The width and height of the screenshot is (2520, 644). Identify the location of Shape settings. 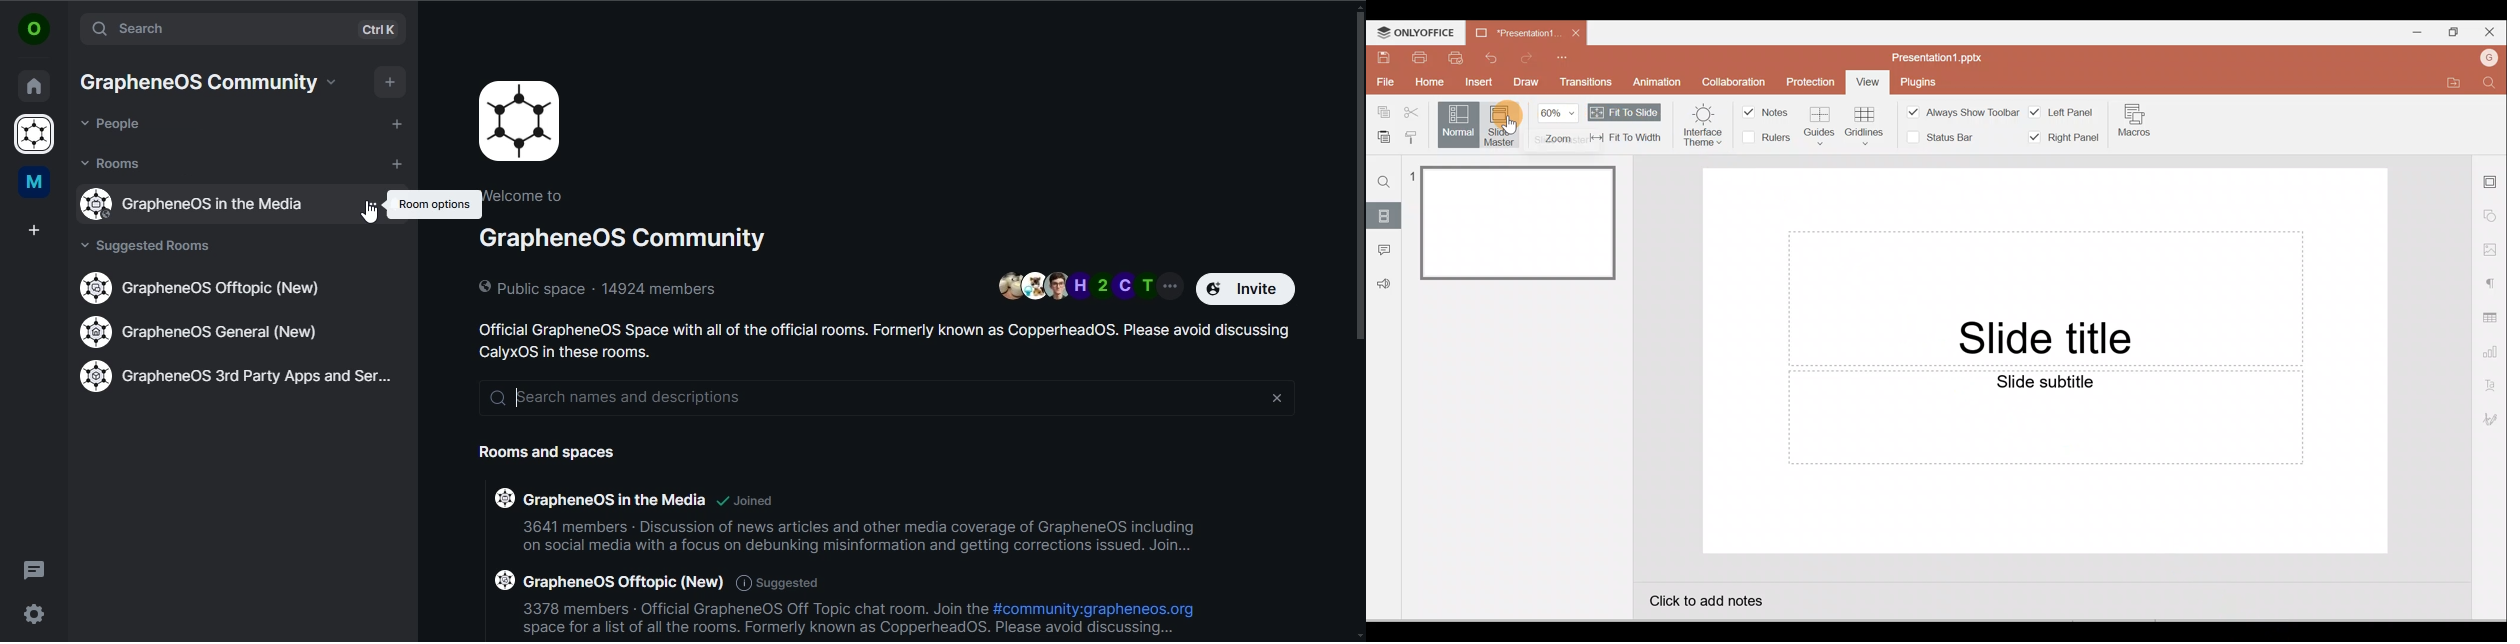
(2494, 217).